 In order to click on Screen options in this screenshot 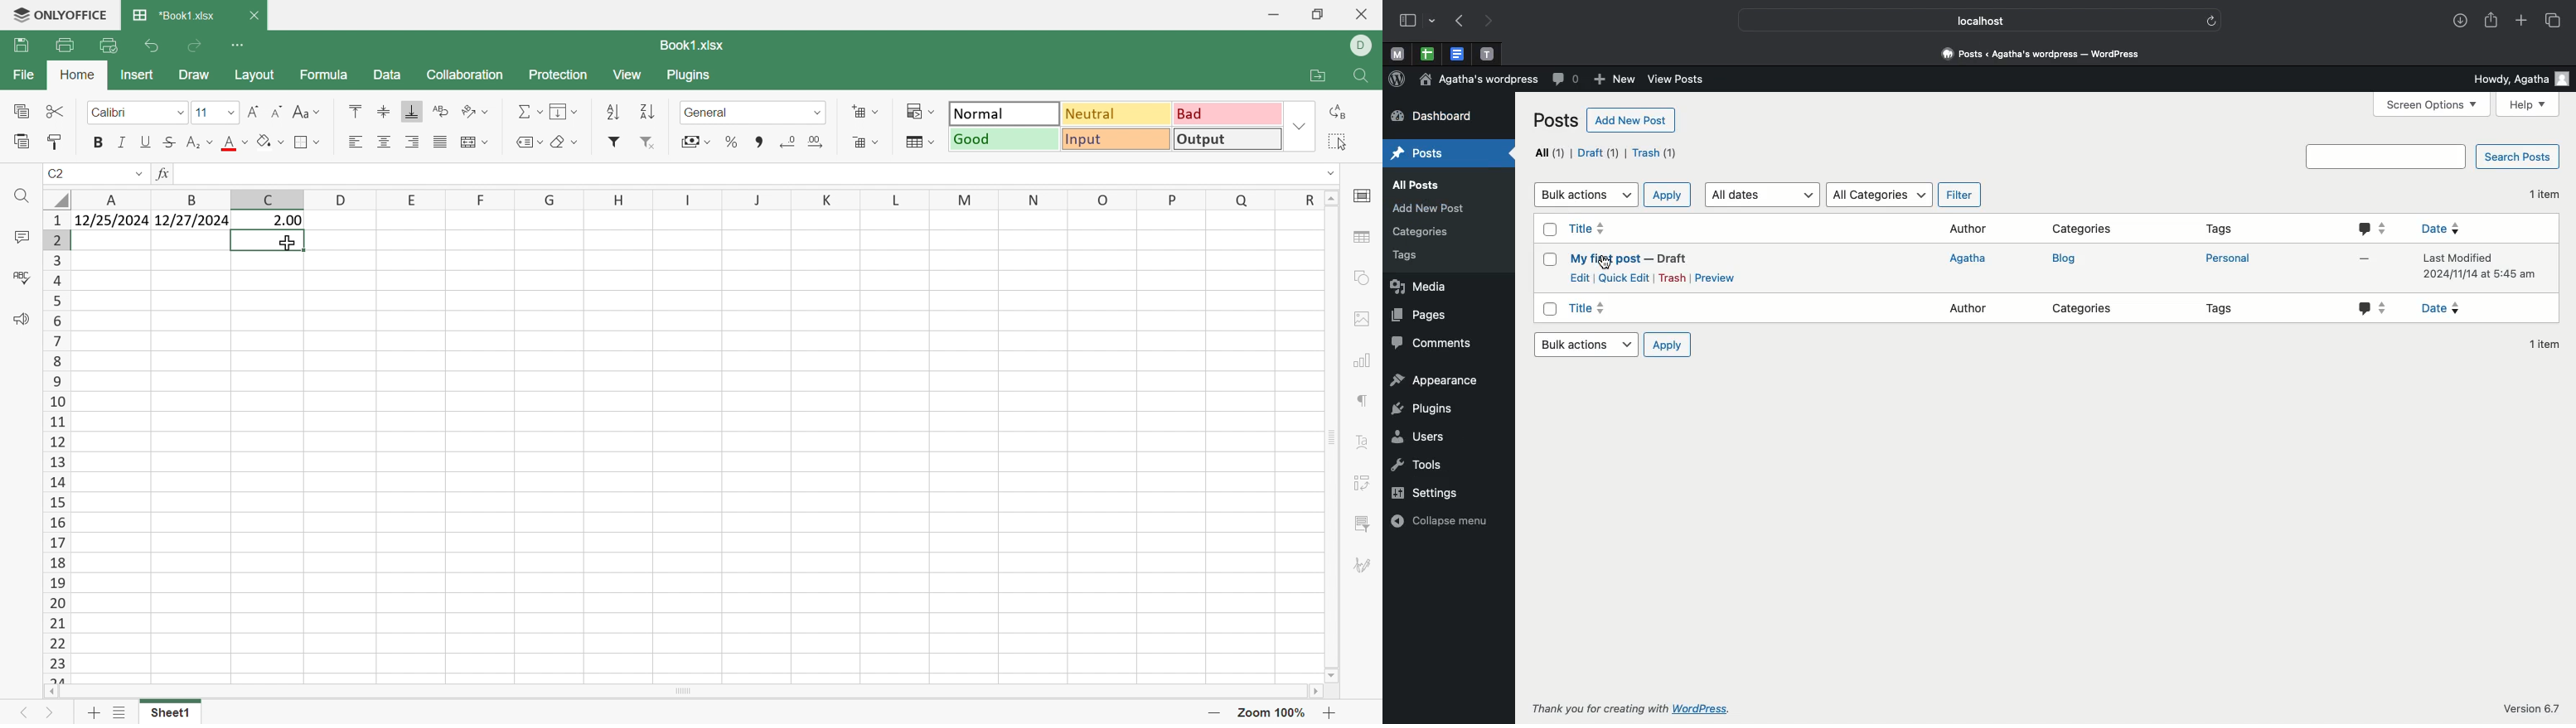, I will do `click(2431, 104)`.